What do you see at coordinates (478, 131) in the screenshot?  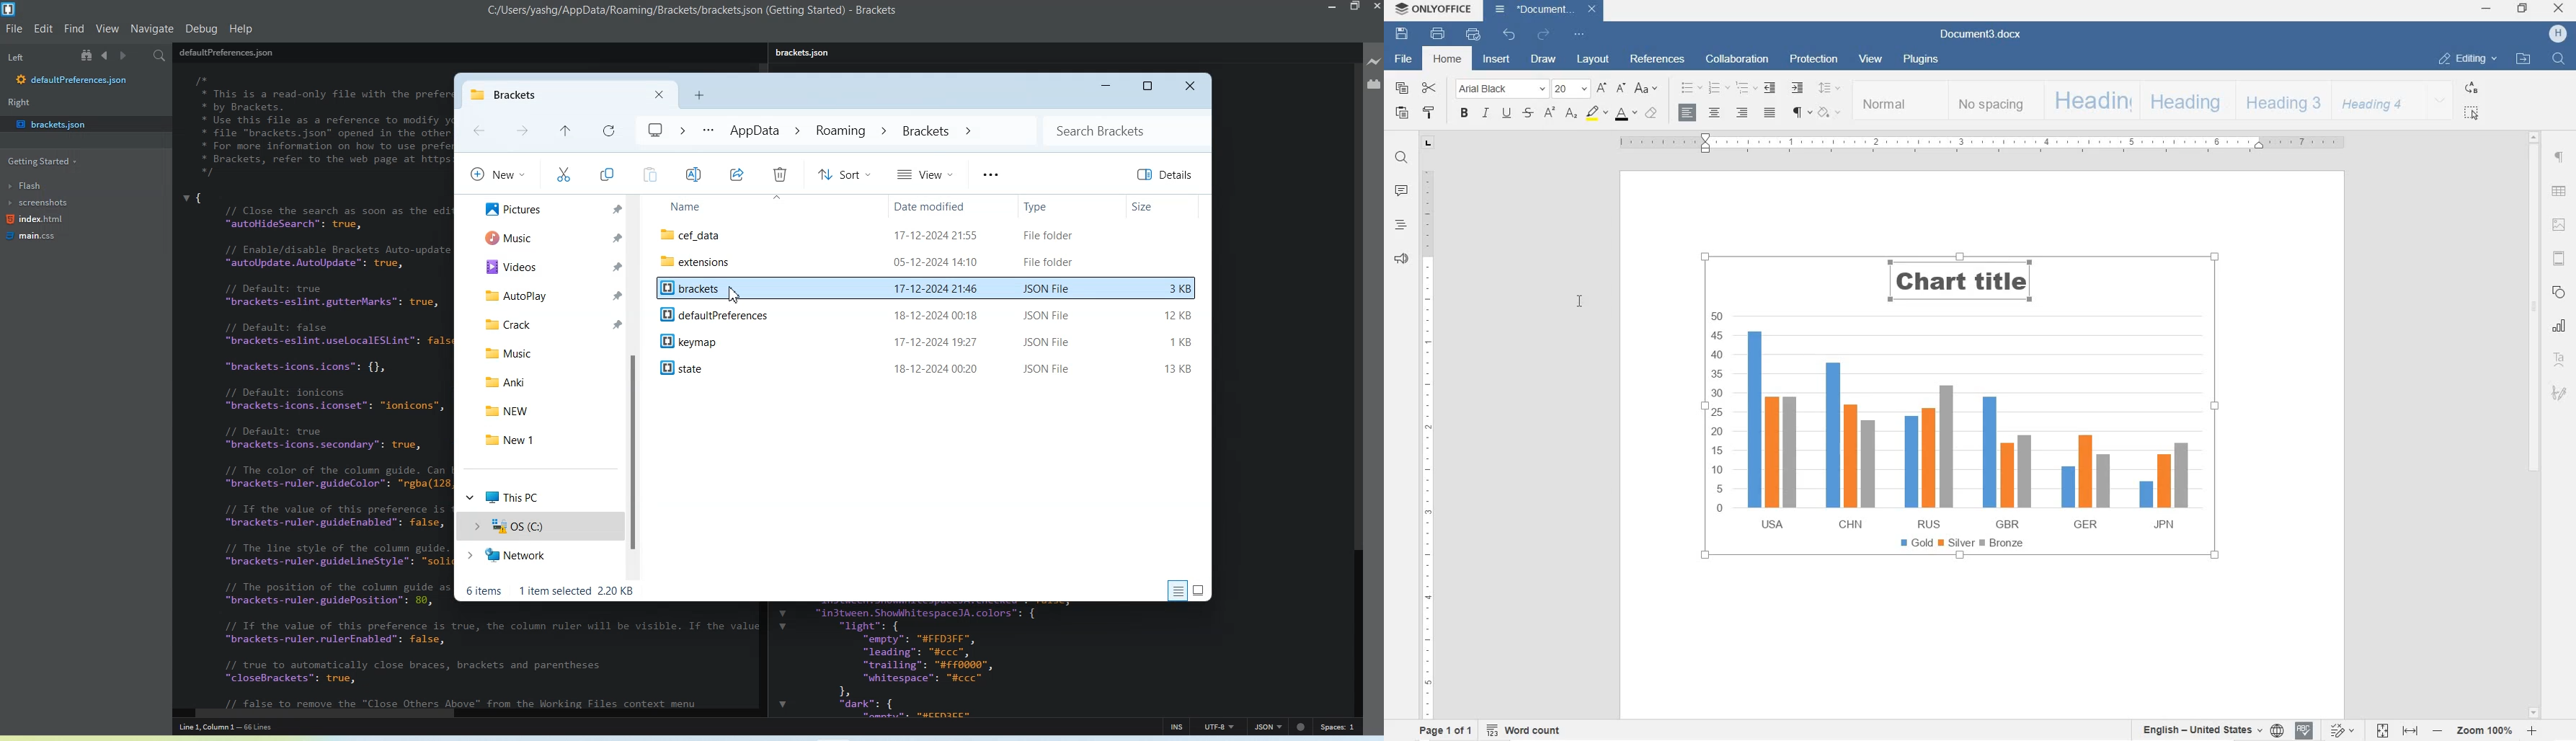 I see `Go Back` at bounding box center [478, 131].